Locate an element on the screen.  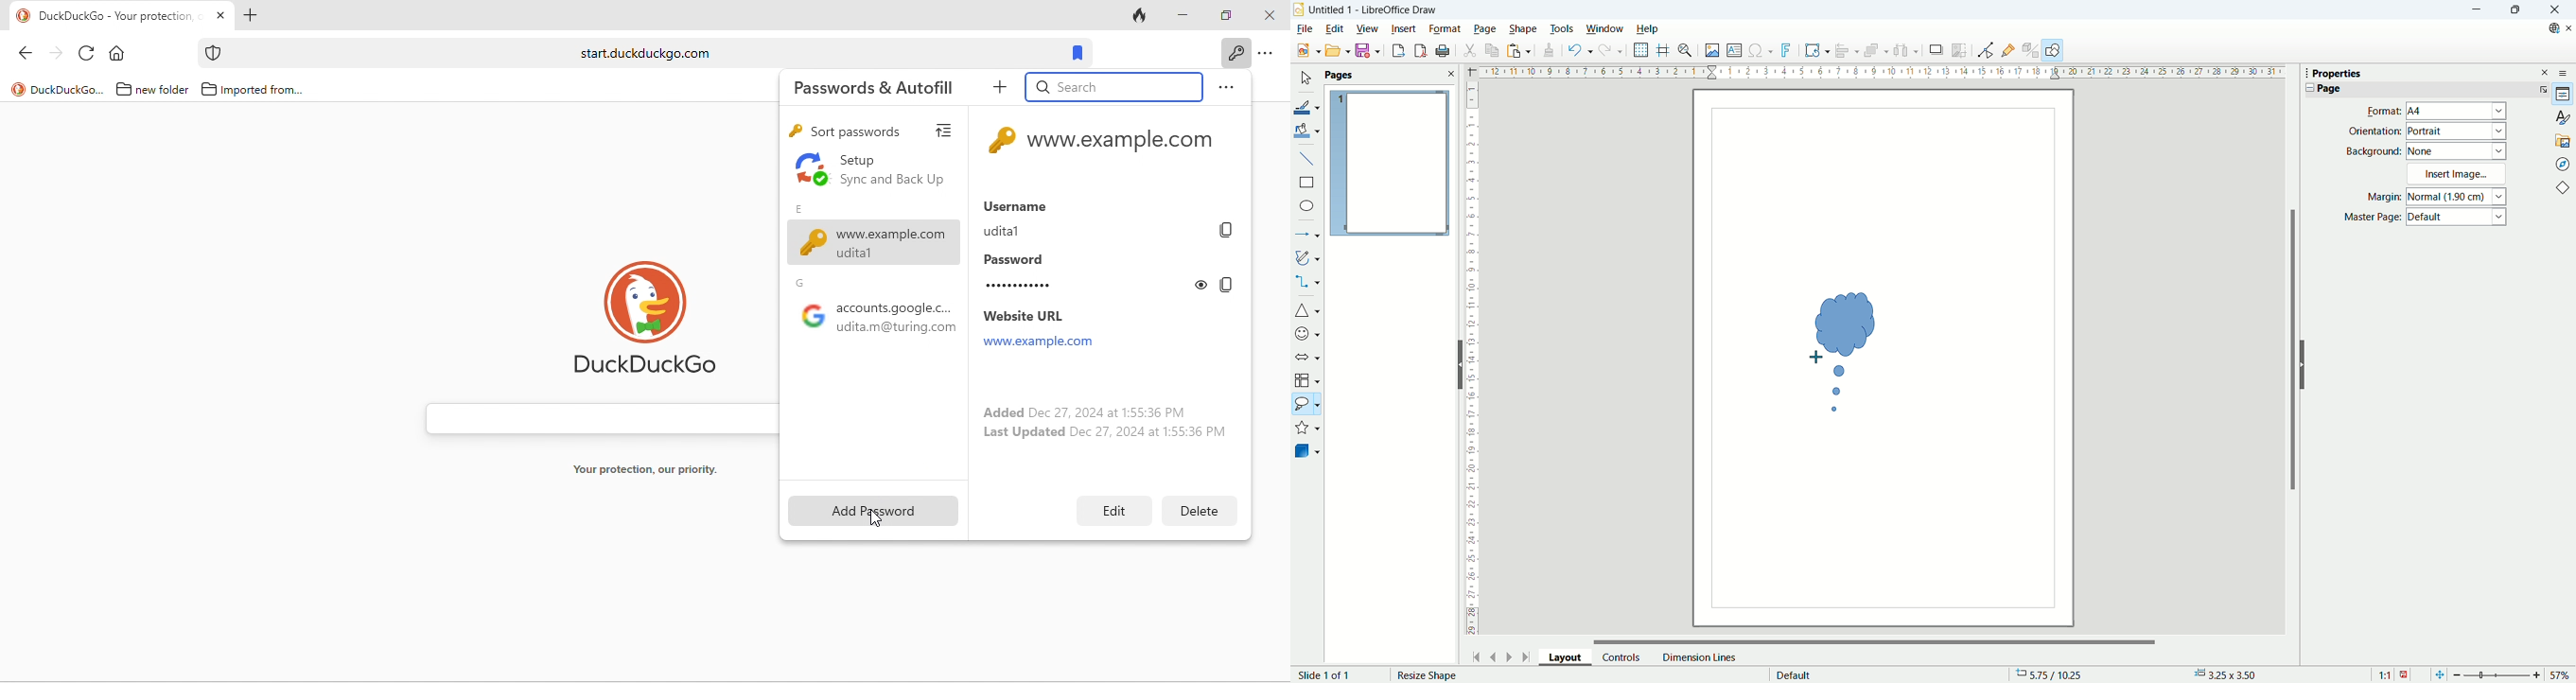
Format is located at coordinates (2380, 110).